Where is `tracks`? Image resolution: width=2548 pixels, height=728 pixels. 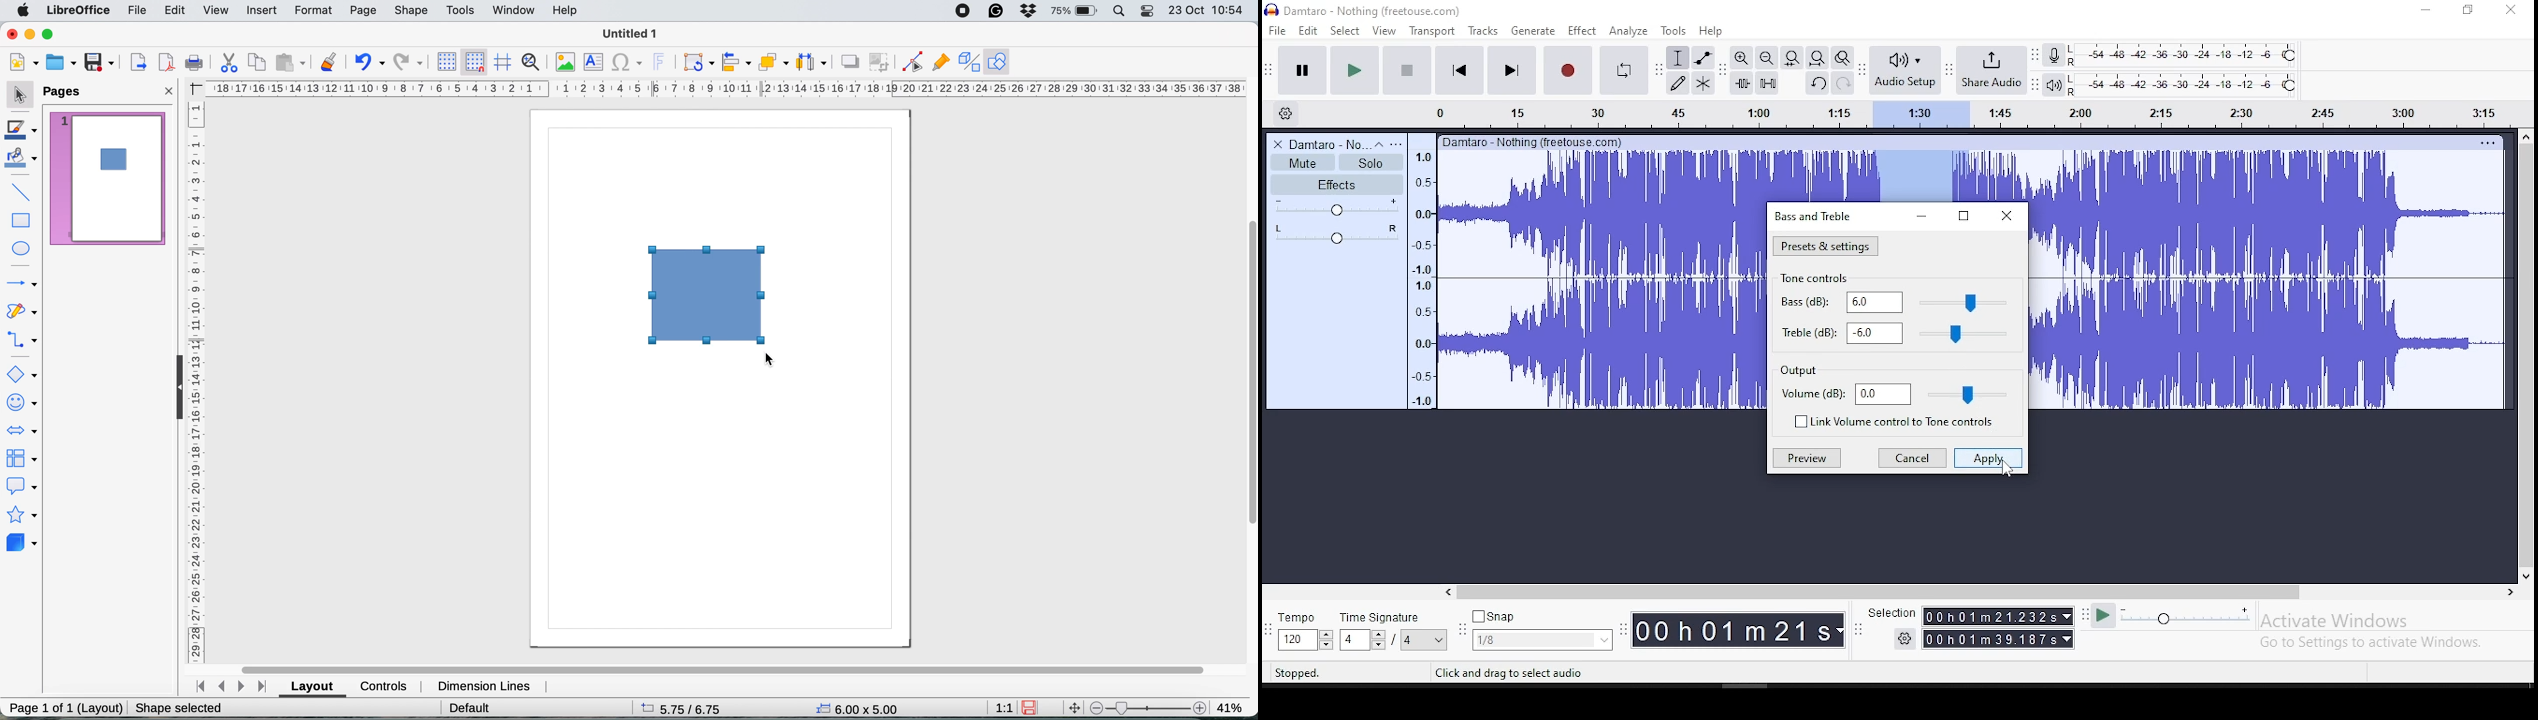
tracks is located at coordinates (1485, 31).